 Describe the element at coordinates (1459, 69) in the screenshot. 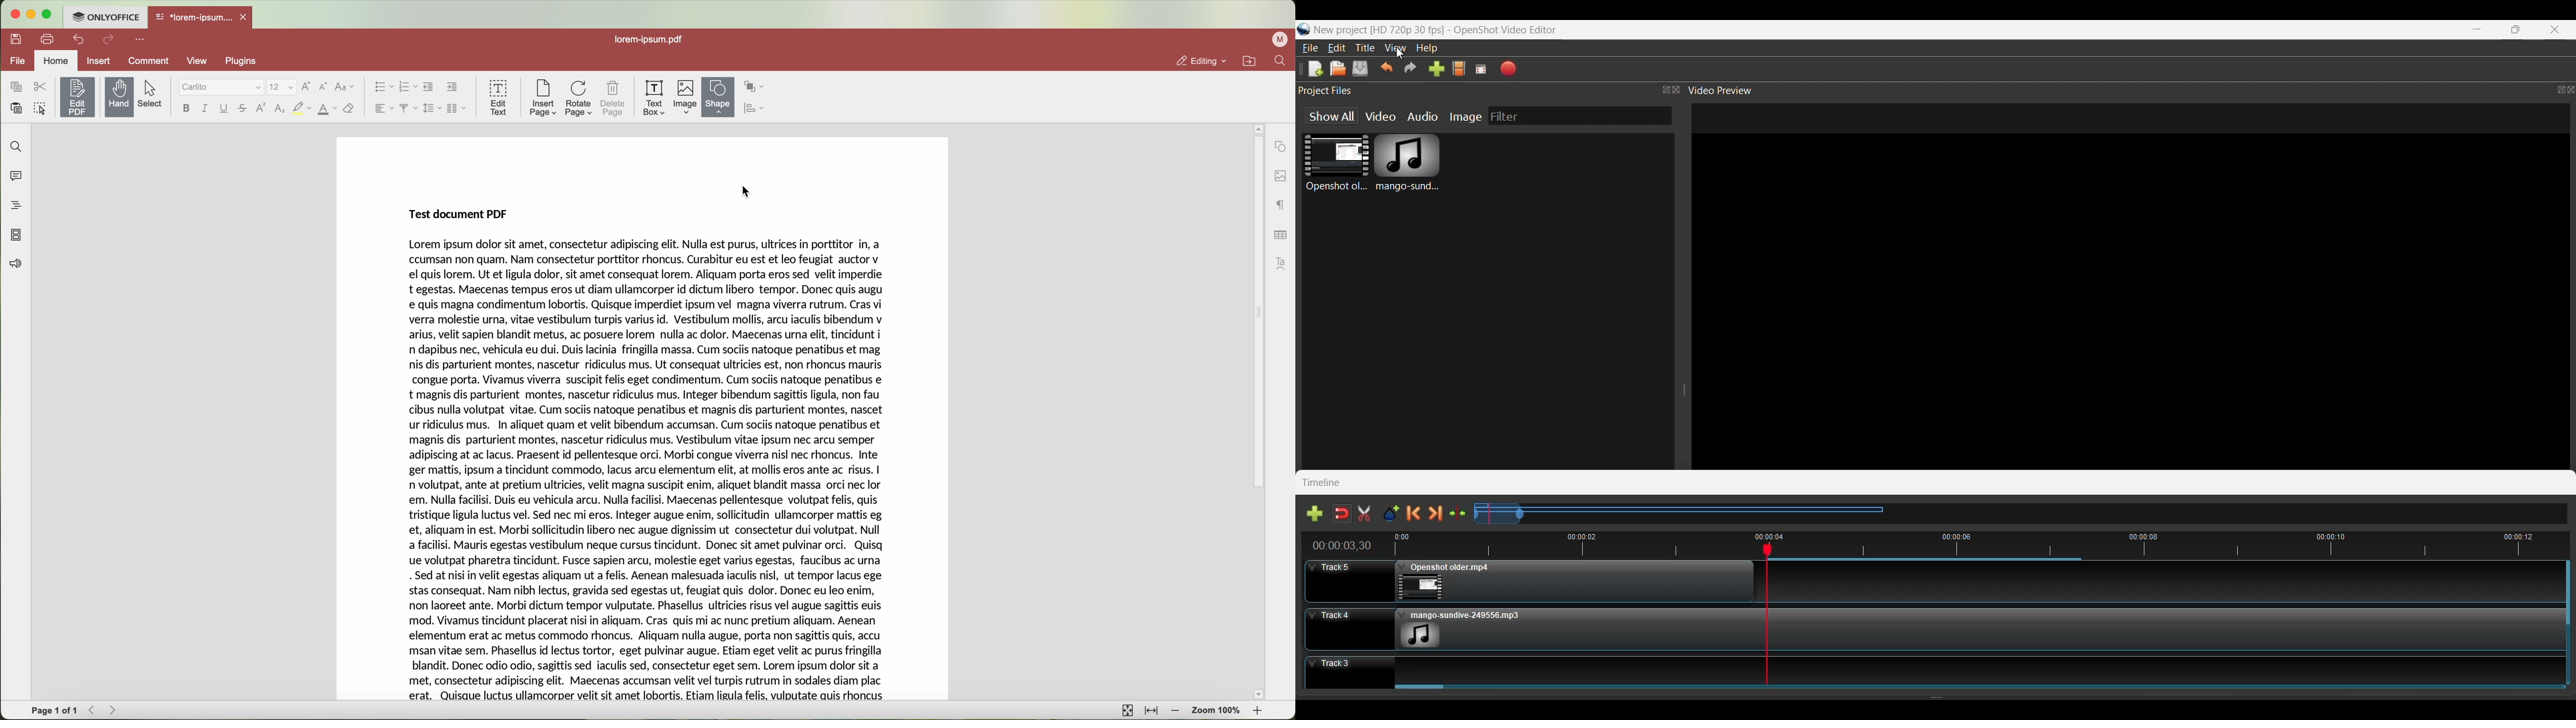

I see `Choose Profile` at that location.